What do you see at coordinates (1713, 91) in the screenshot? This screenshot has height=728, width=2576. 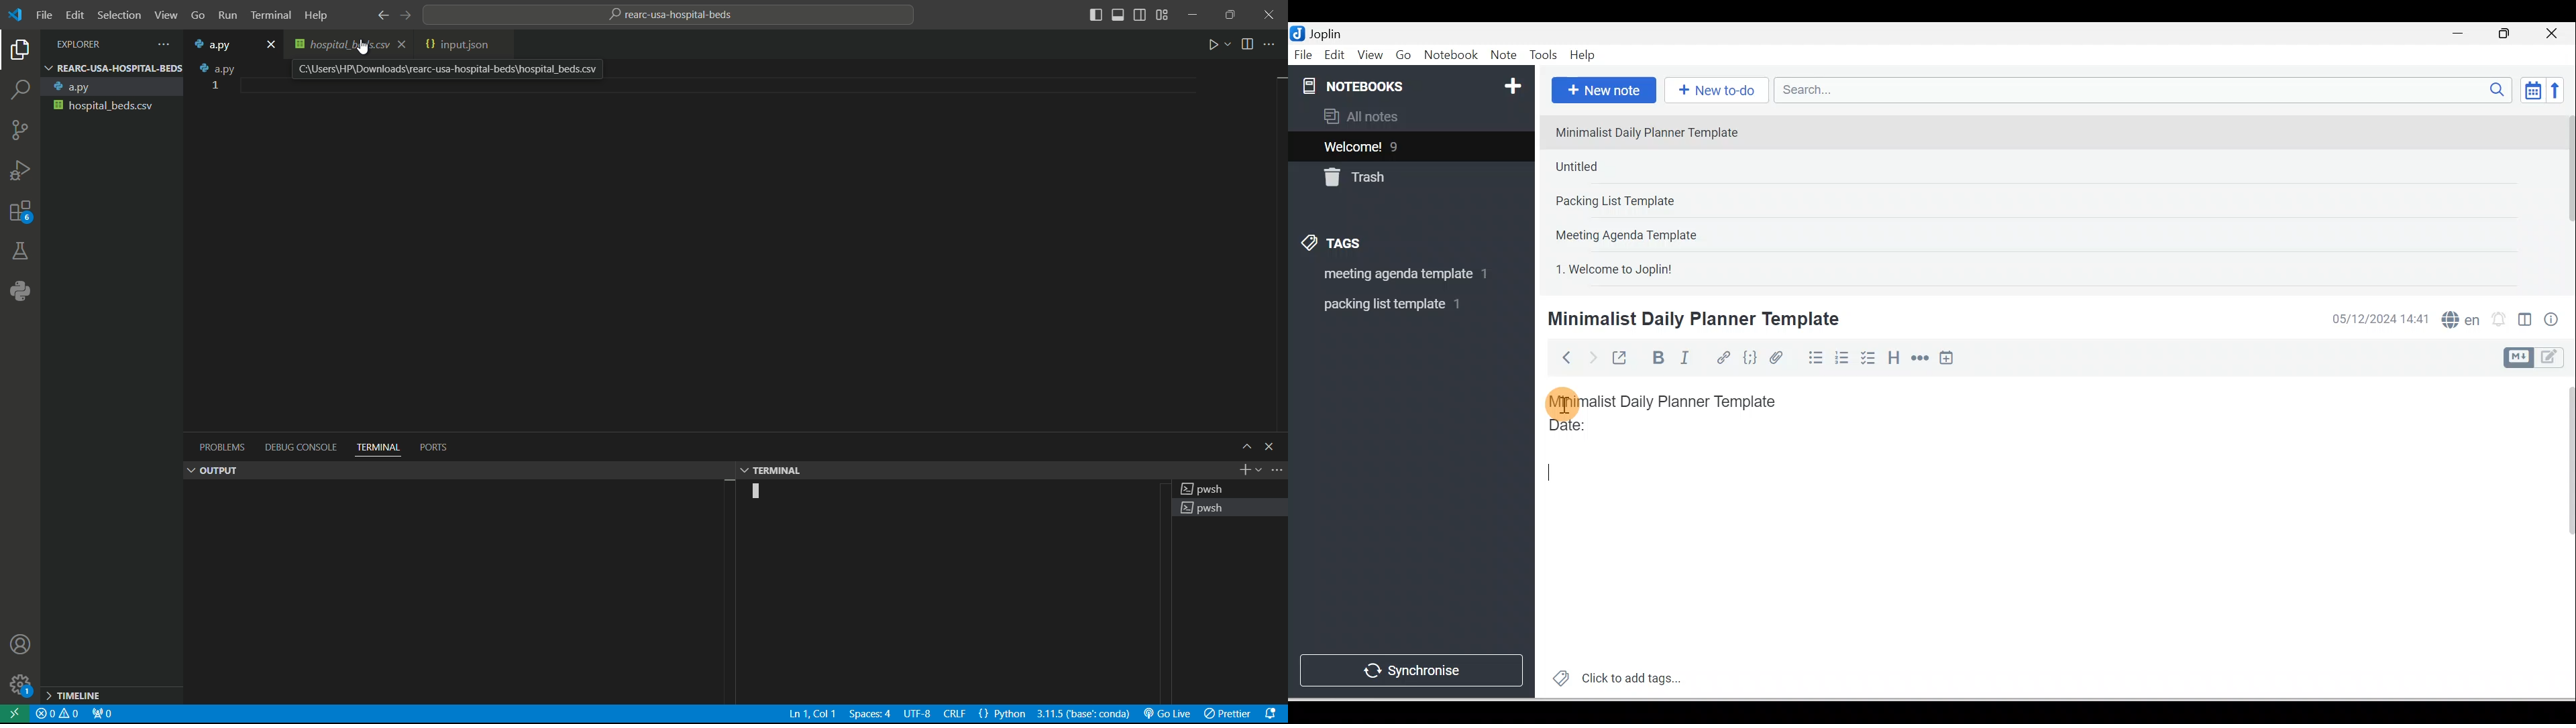 I see `New to-do` at bounding box center [1713, 91].